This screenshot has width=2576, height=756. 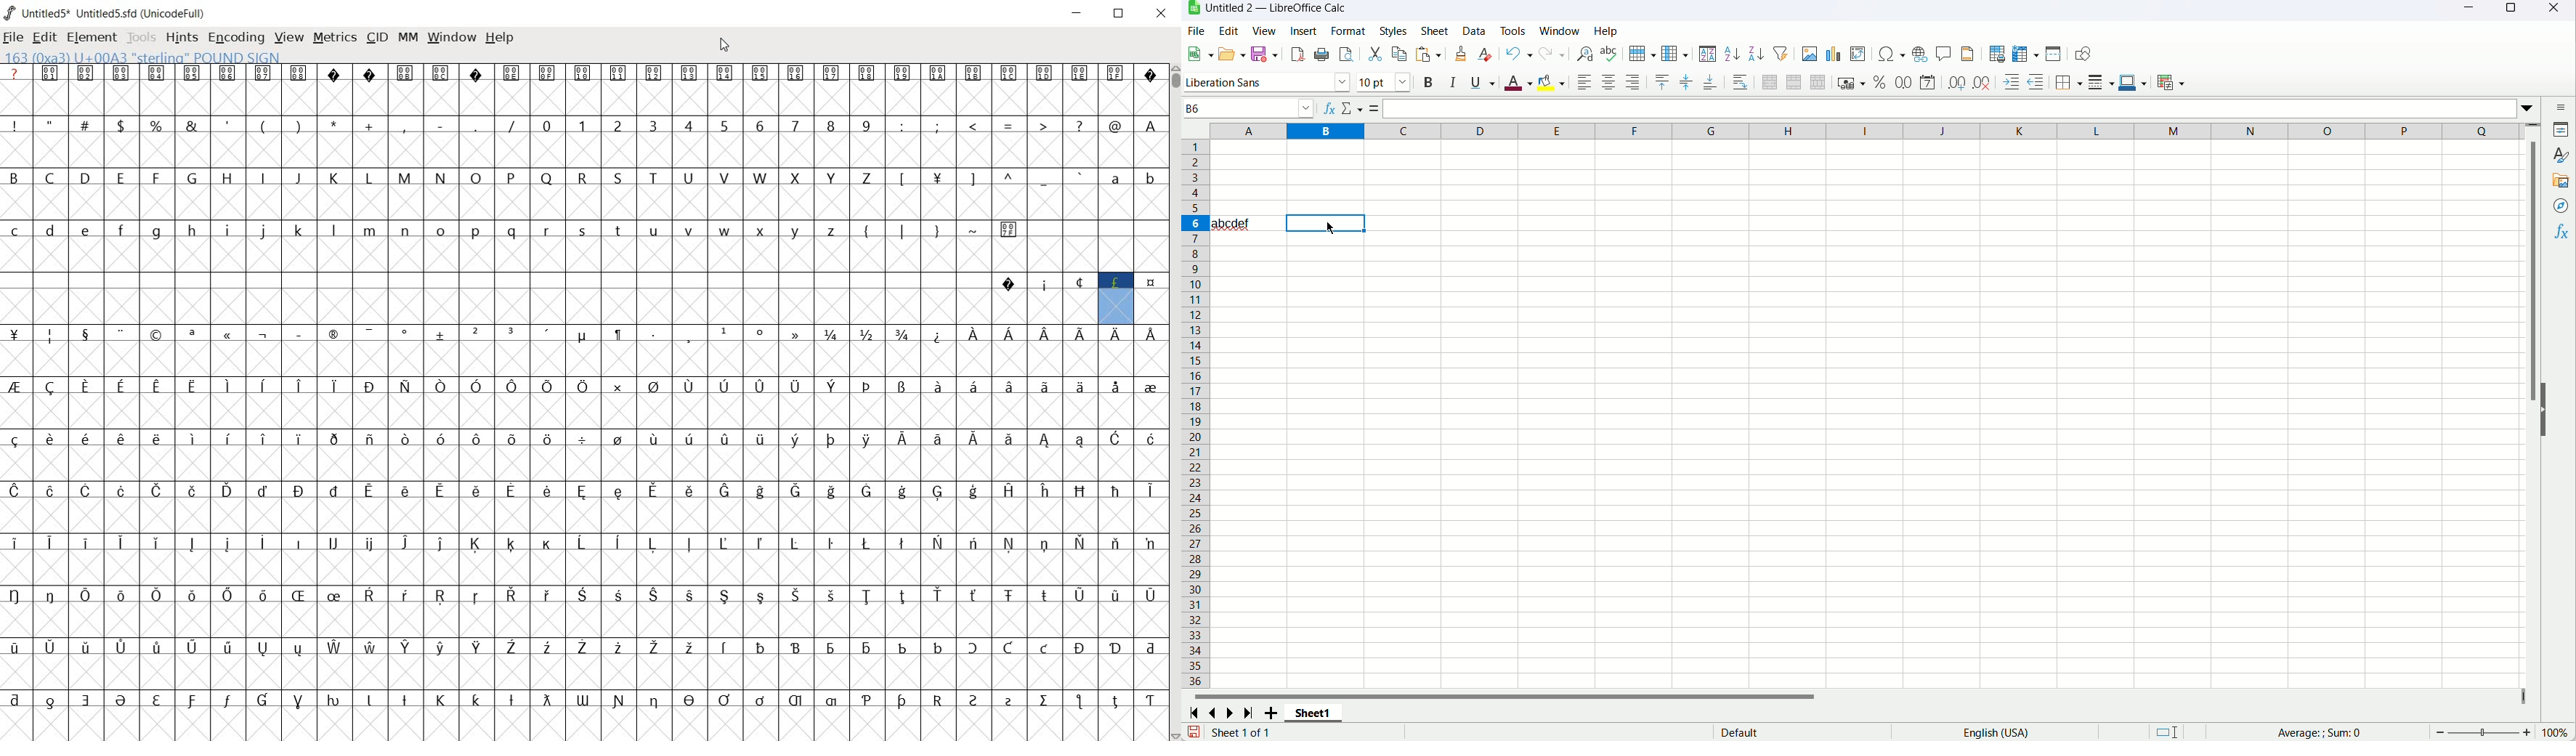 What do you see at coordinates (1927, 81) in the screenshot?
I see `format as date` at bounding box center [1927, 81].